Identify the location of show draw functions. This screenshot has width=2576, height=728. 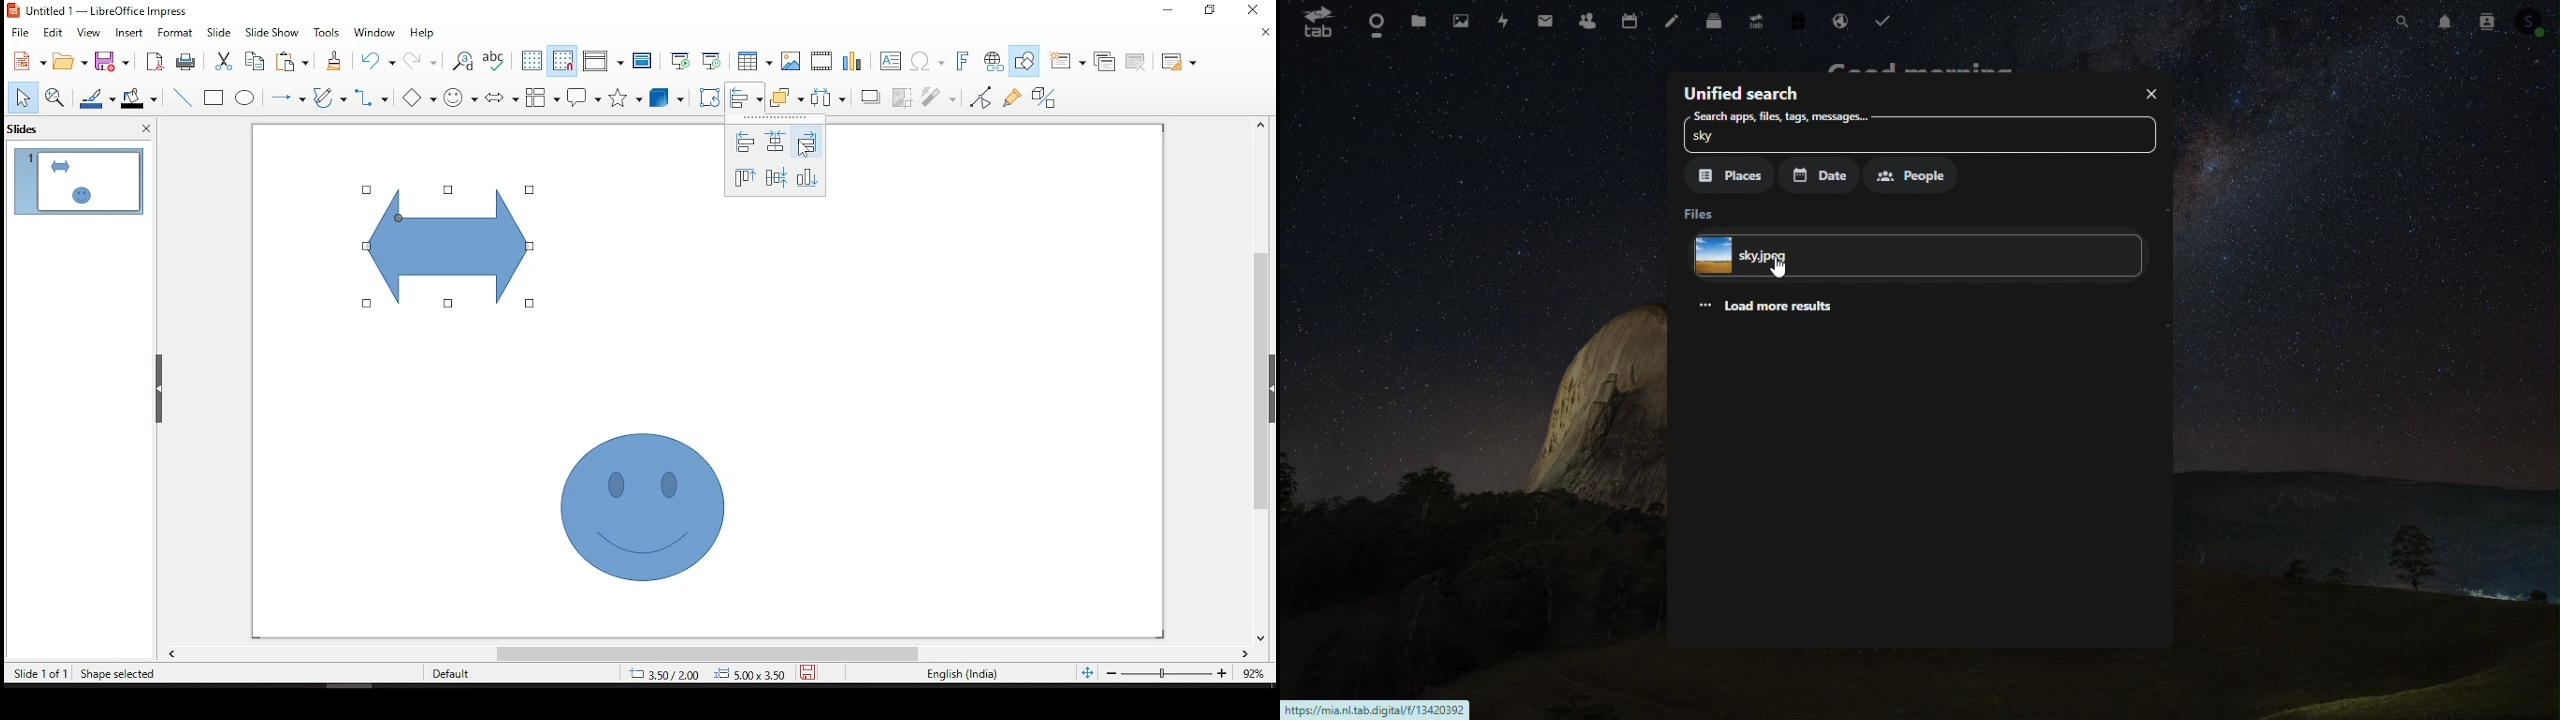
(1025, 59).